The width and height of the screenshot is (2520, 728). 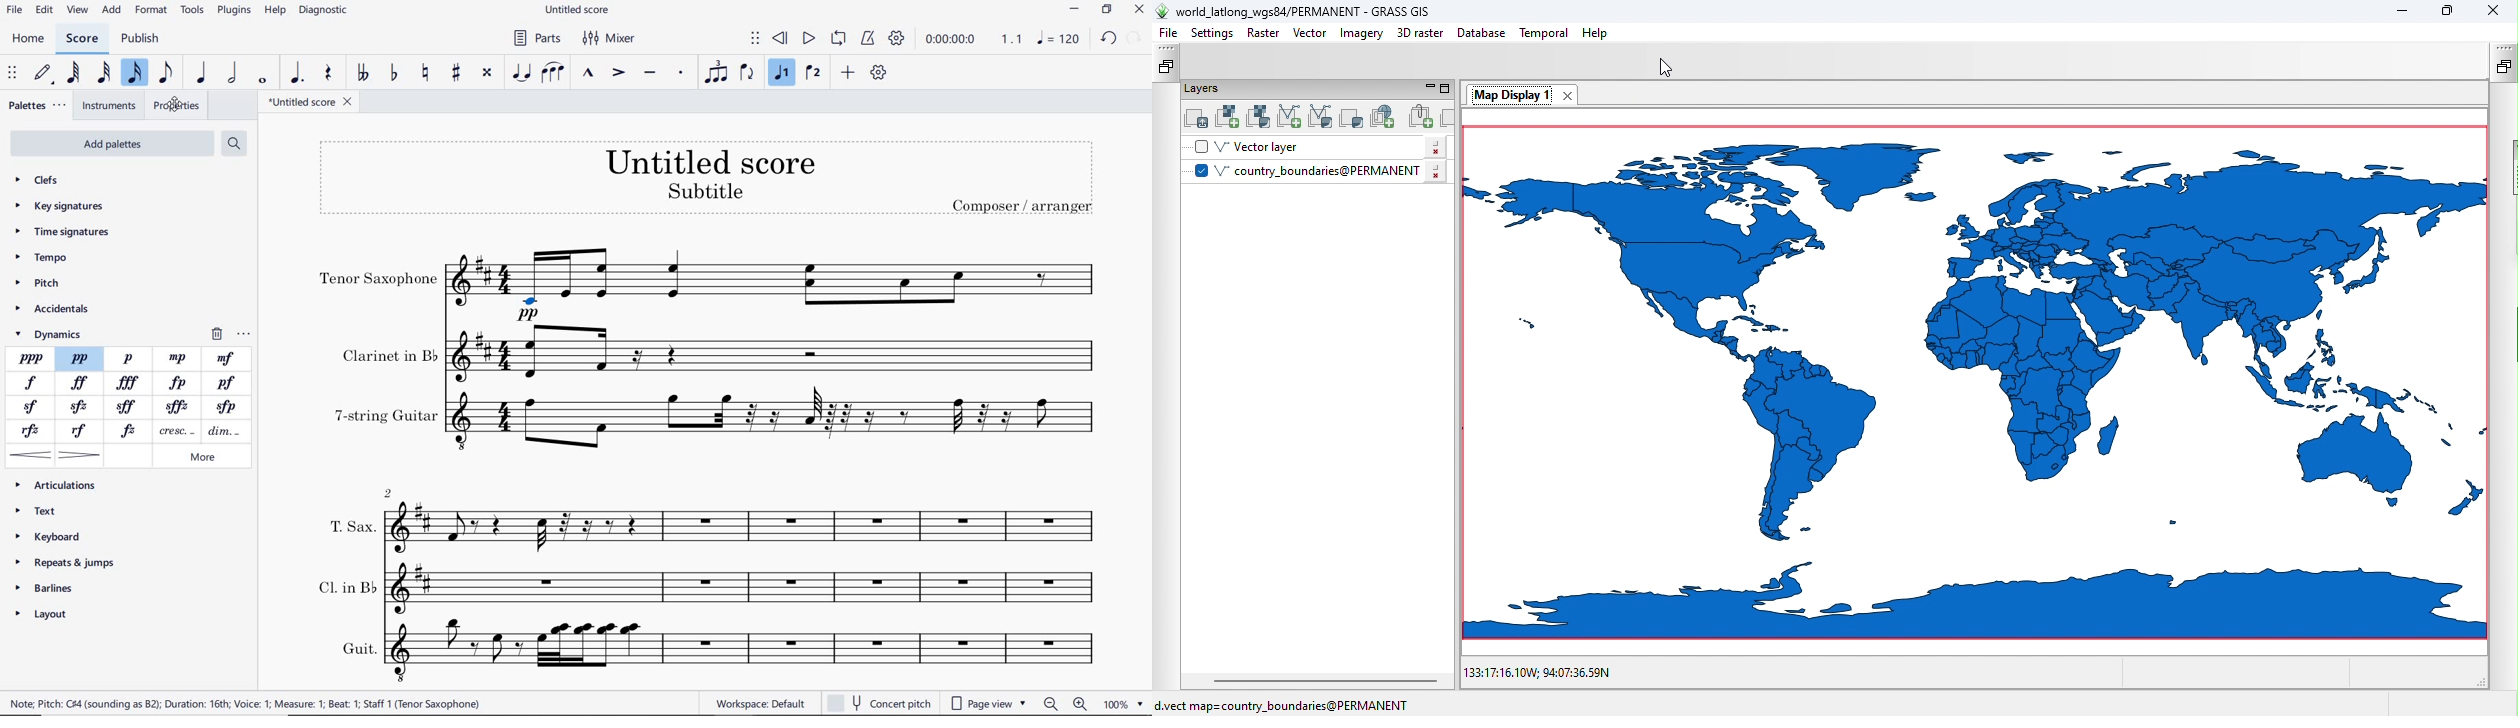 I want to click on P (PIANO), so click(x=129, y=359).